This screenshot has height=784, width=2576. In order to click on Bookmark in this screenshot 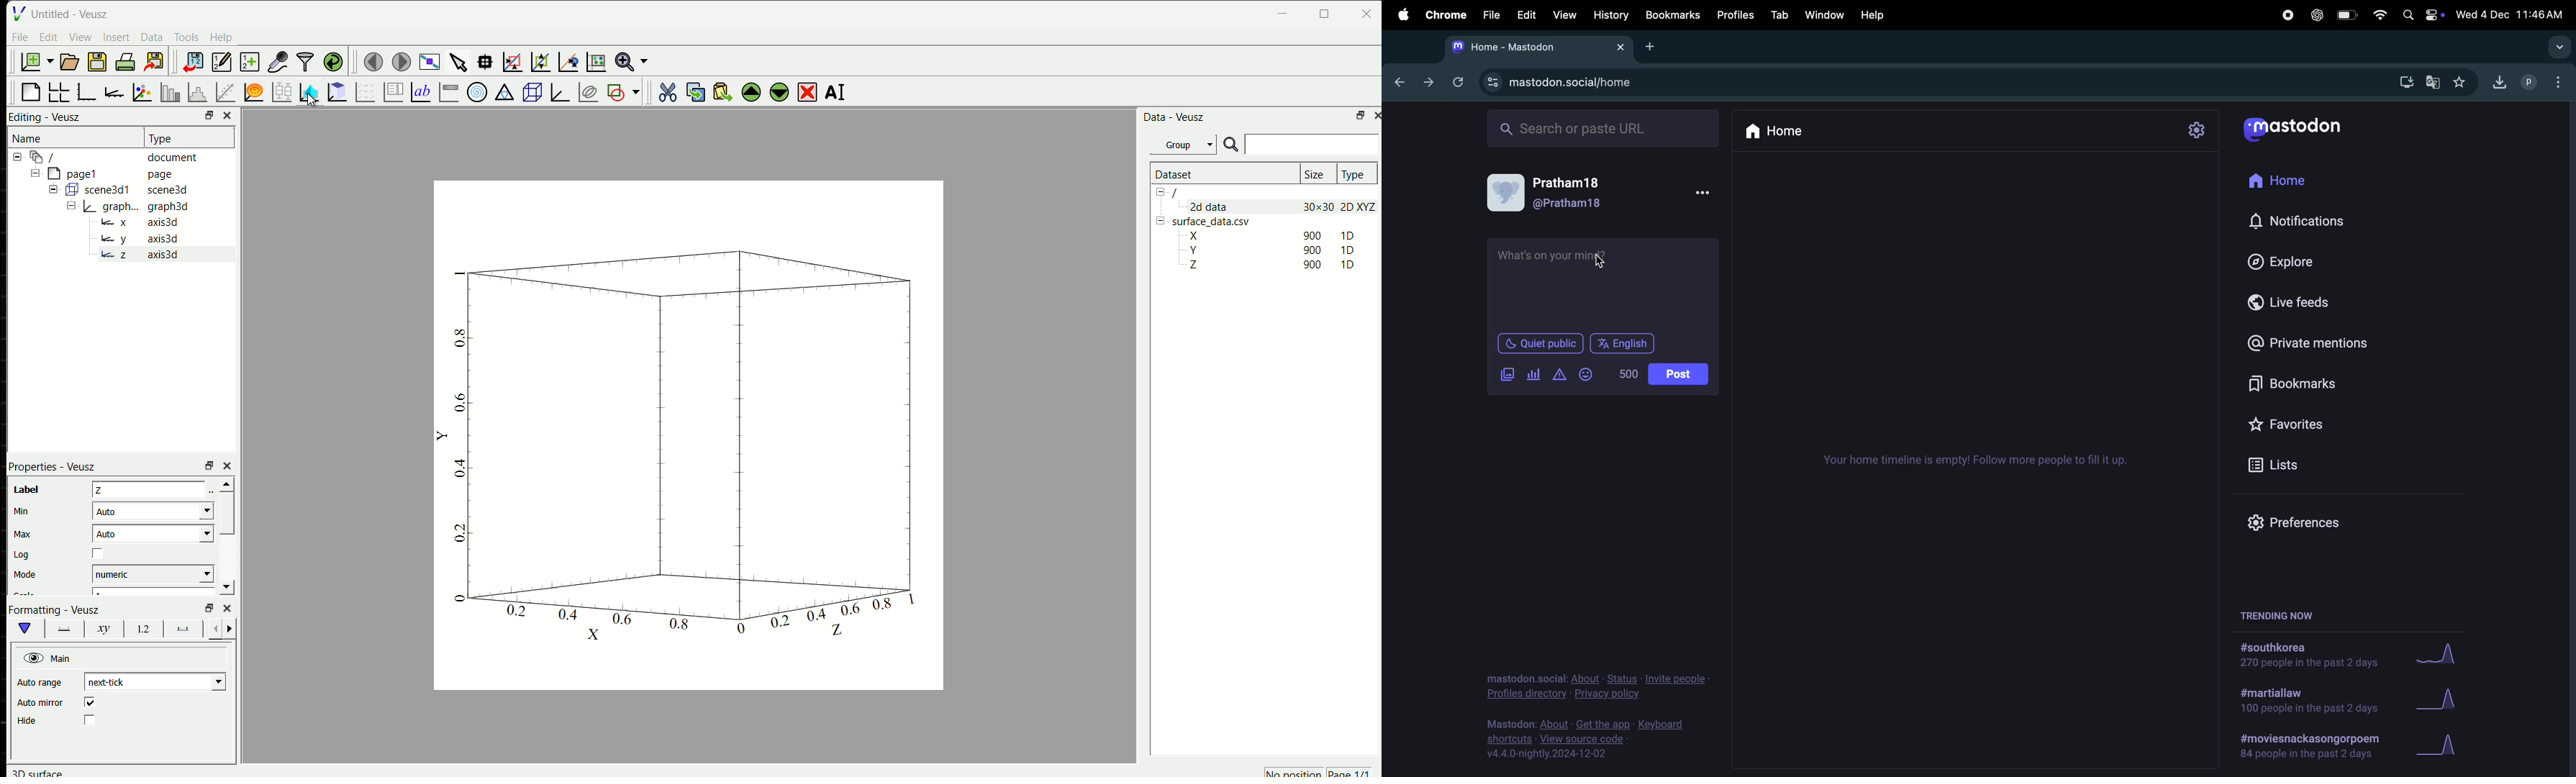, I will do `click(1672, 15)`.